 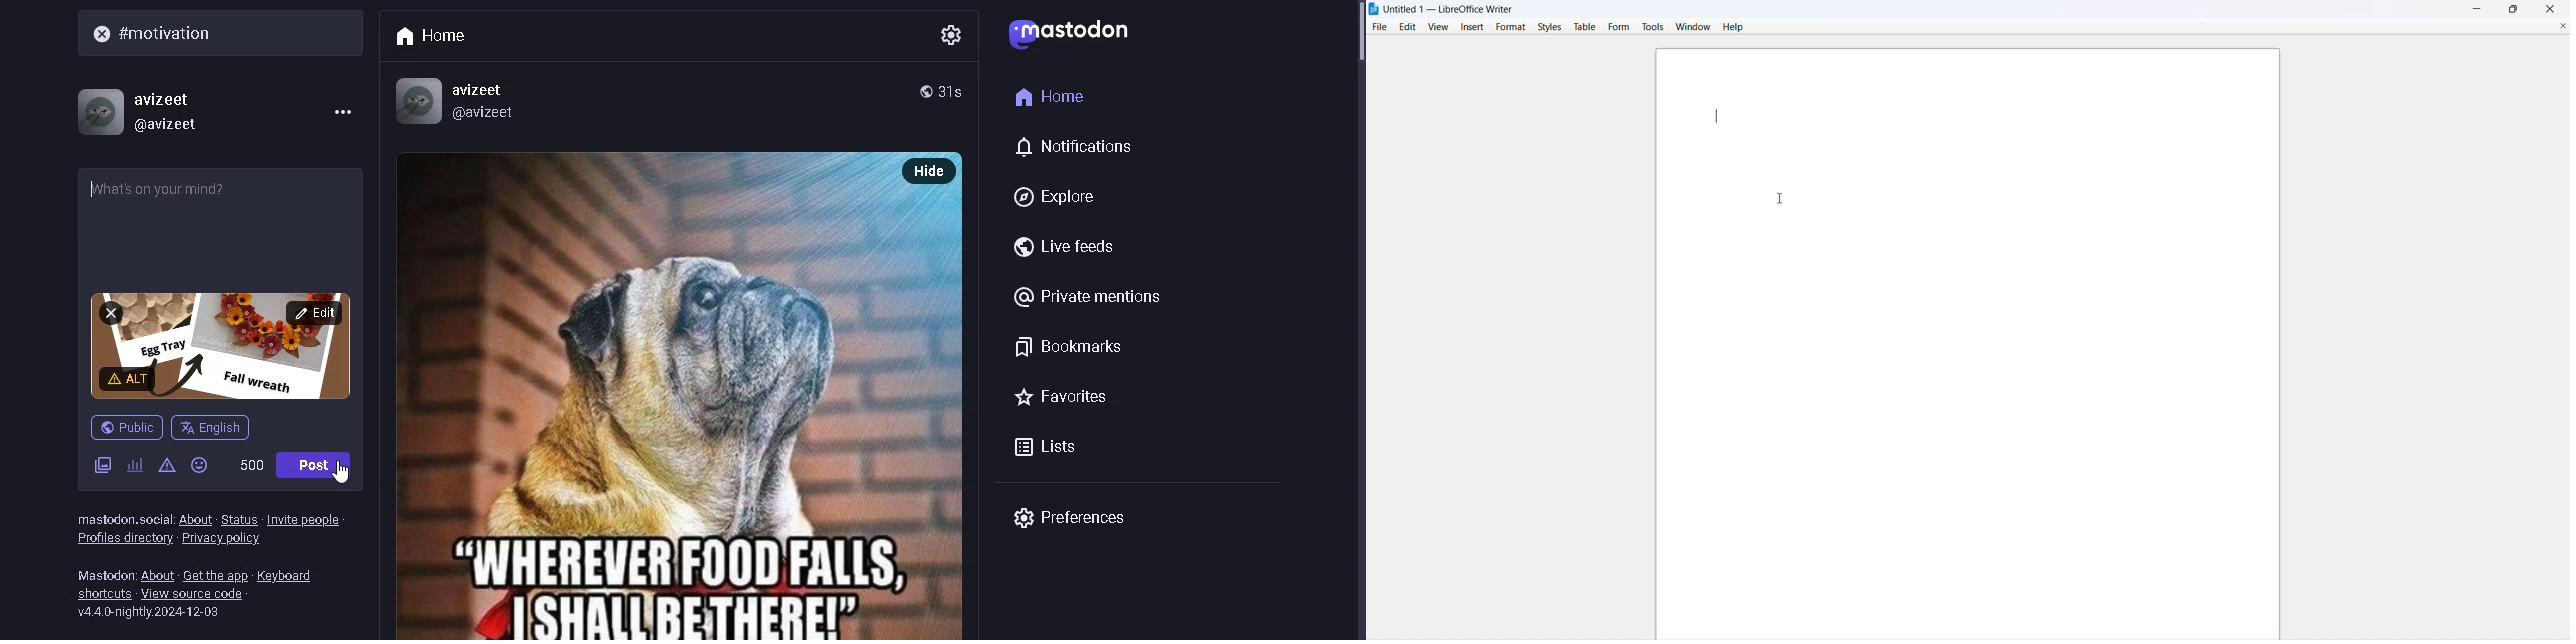 What do you see at coordinates (125, 540) in the screenshot?
I see `profiles directories` at bounding box center [125, 540].